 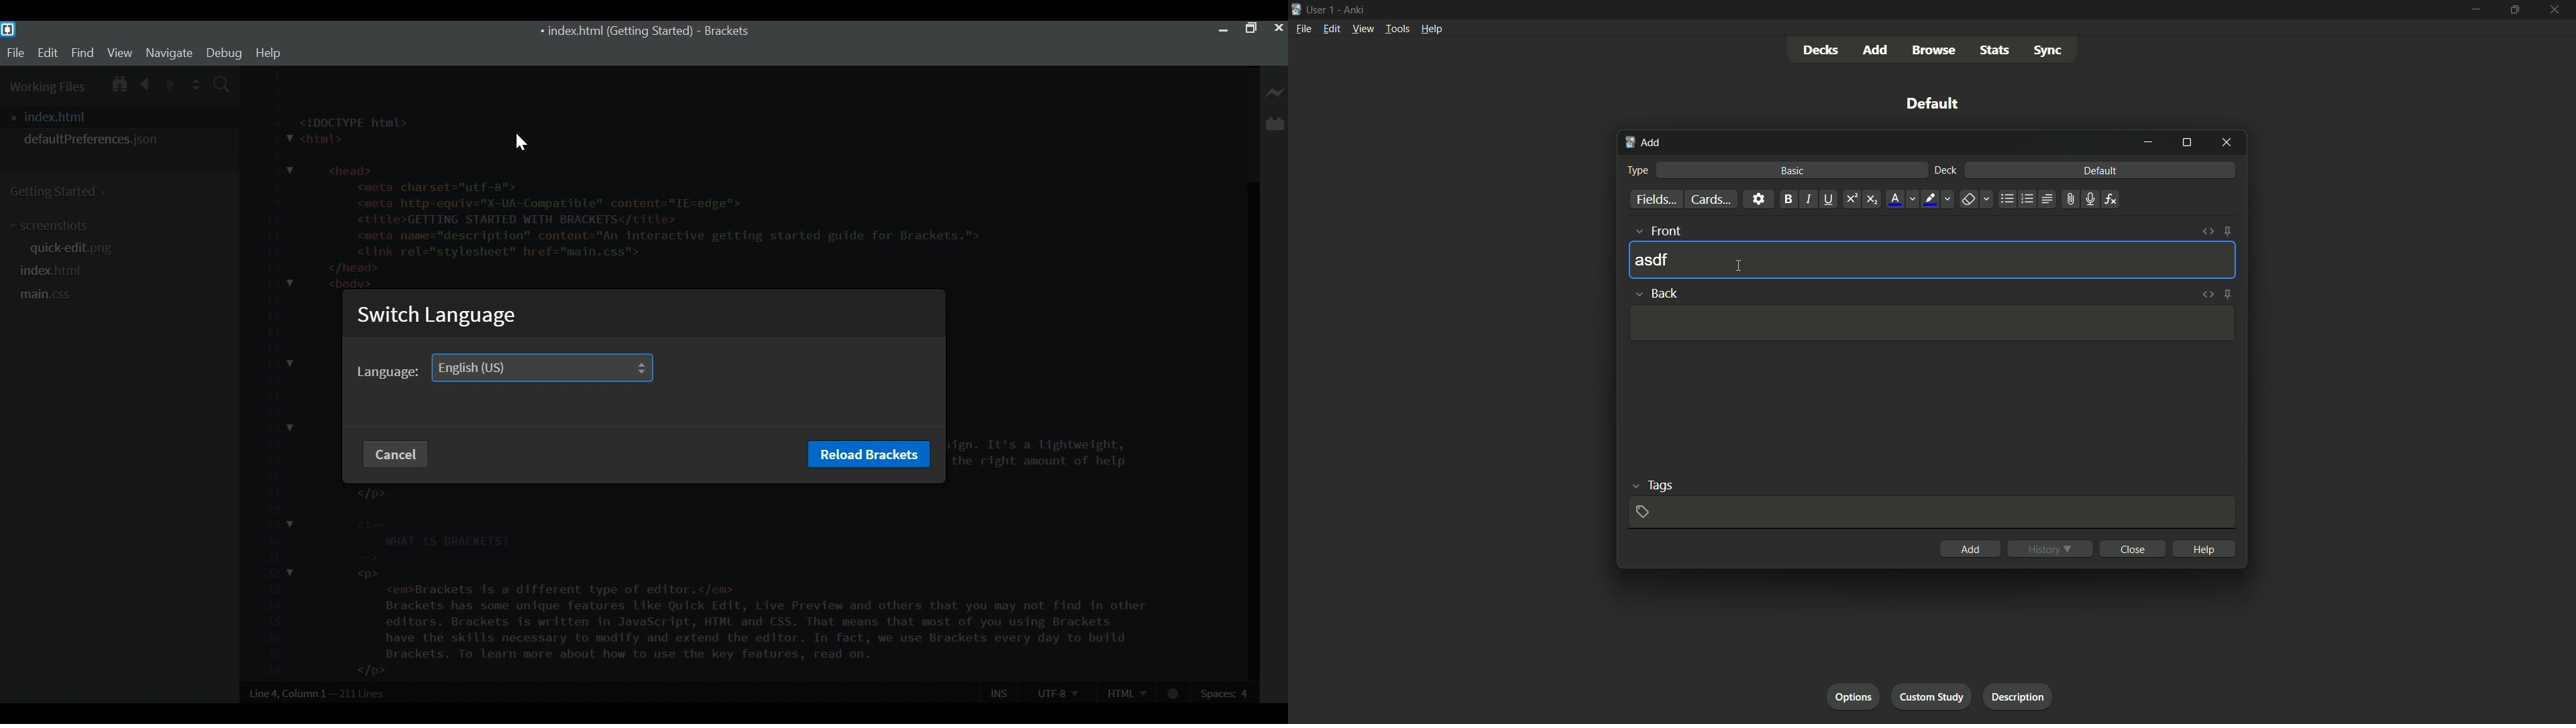 I want to click on help, so click(x=1432, y=31).